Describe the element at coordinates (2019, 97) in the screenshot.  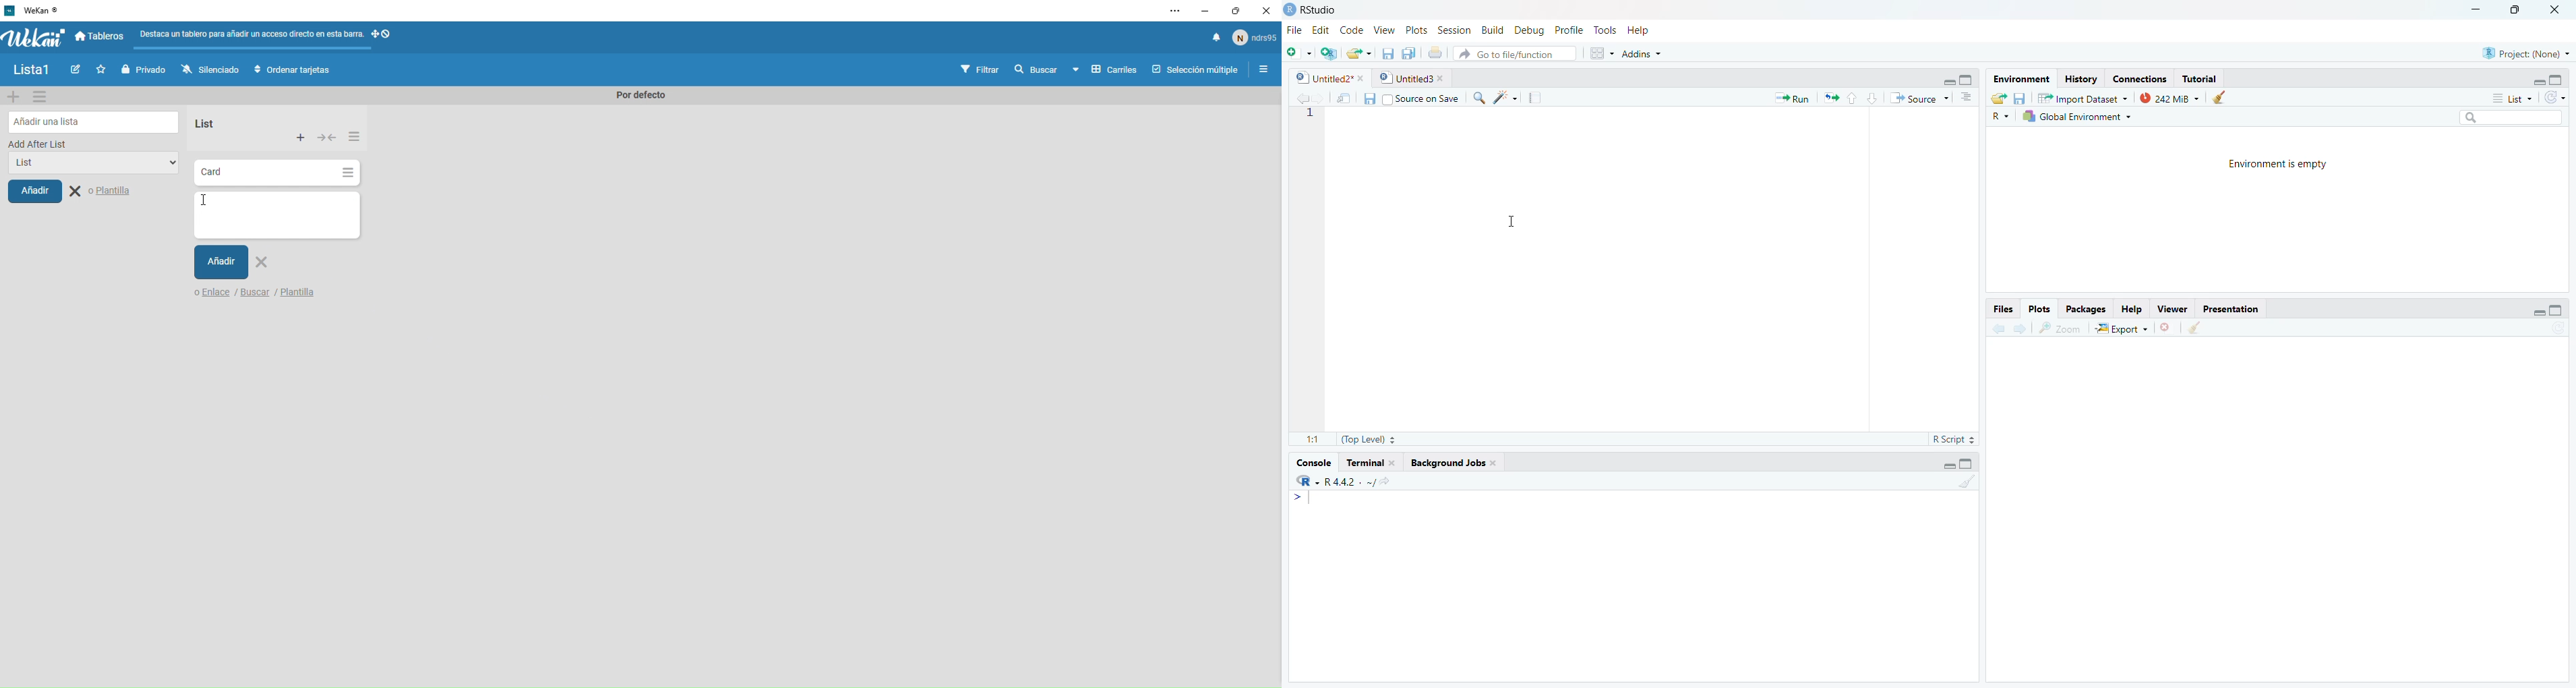
I see `save workspace` at that location.